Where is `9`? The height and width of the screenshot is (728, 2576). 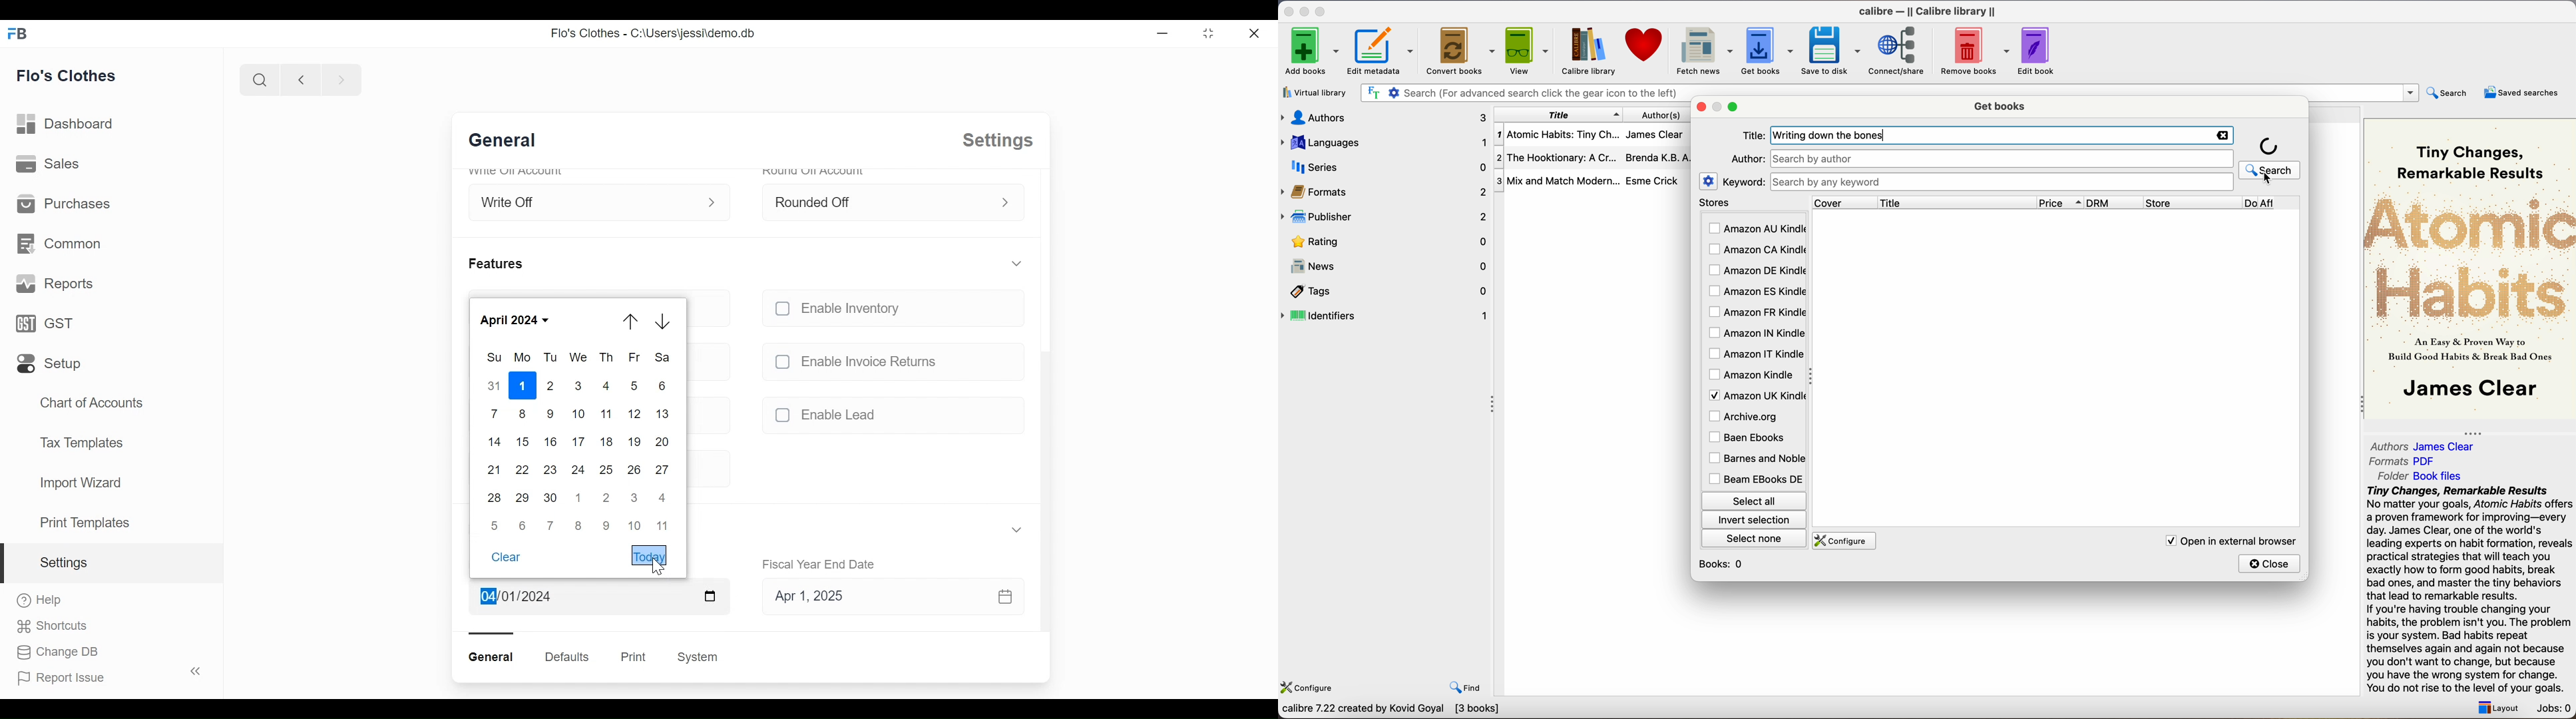 9 is located at coordinates (552, 414).